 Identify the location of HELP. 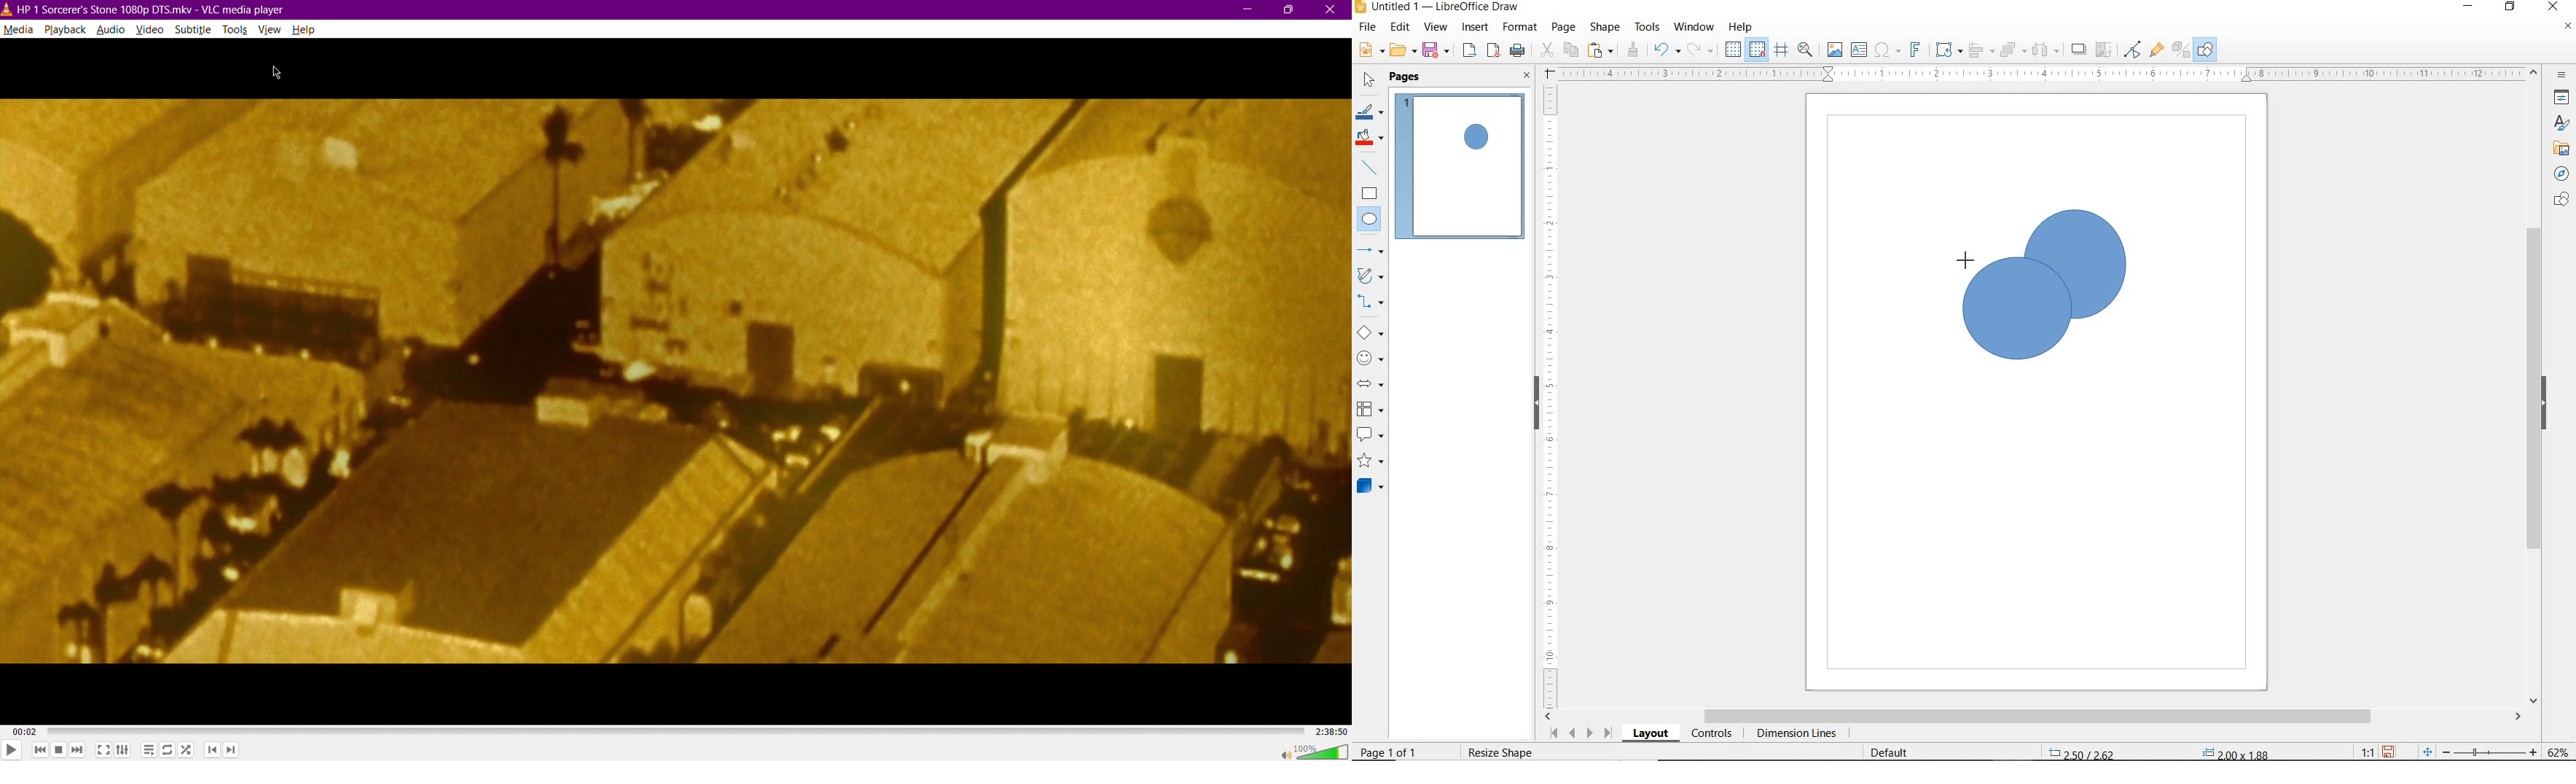
(1741, 27).